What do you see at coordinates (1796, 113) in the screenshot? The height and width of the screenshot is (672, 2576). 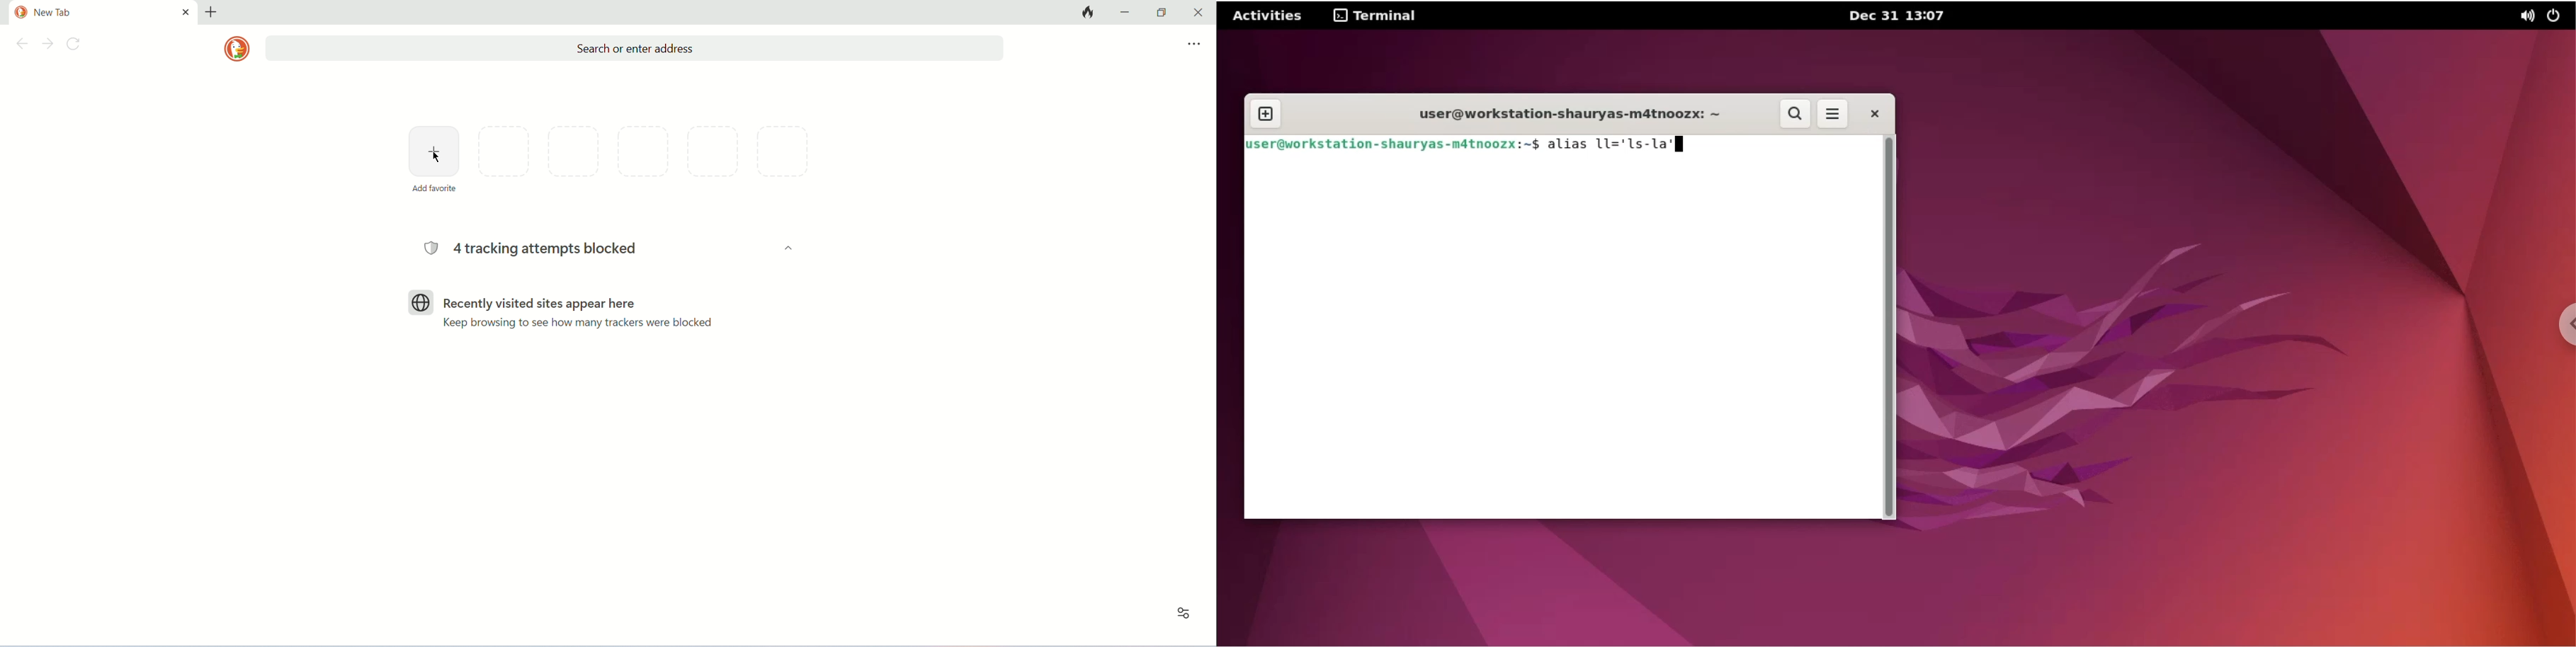 I see `search` at bounding box center [1796, 113].